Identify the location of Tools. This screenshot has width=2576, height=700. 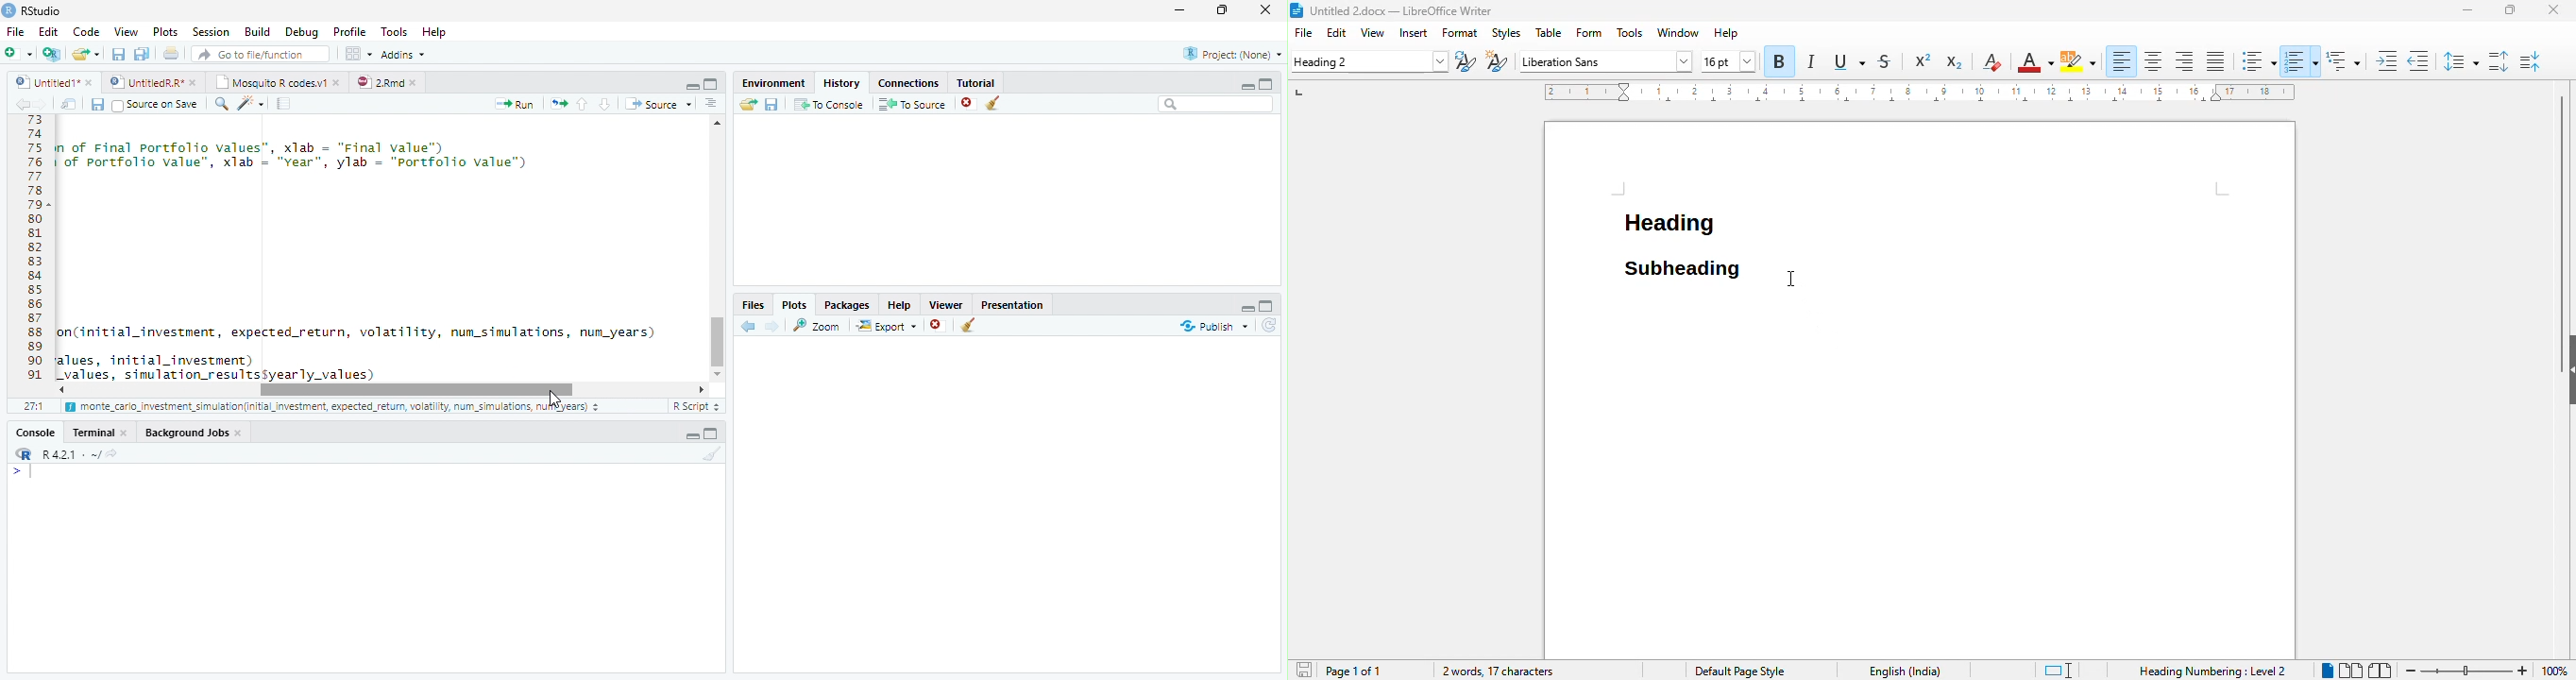
(393, 32).